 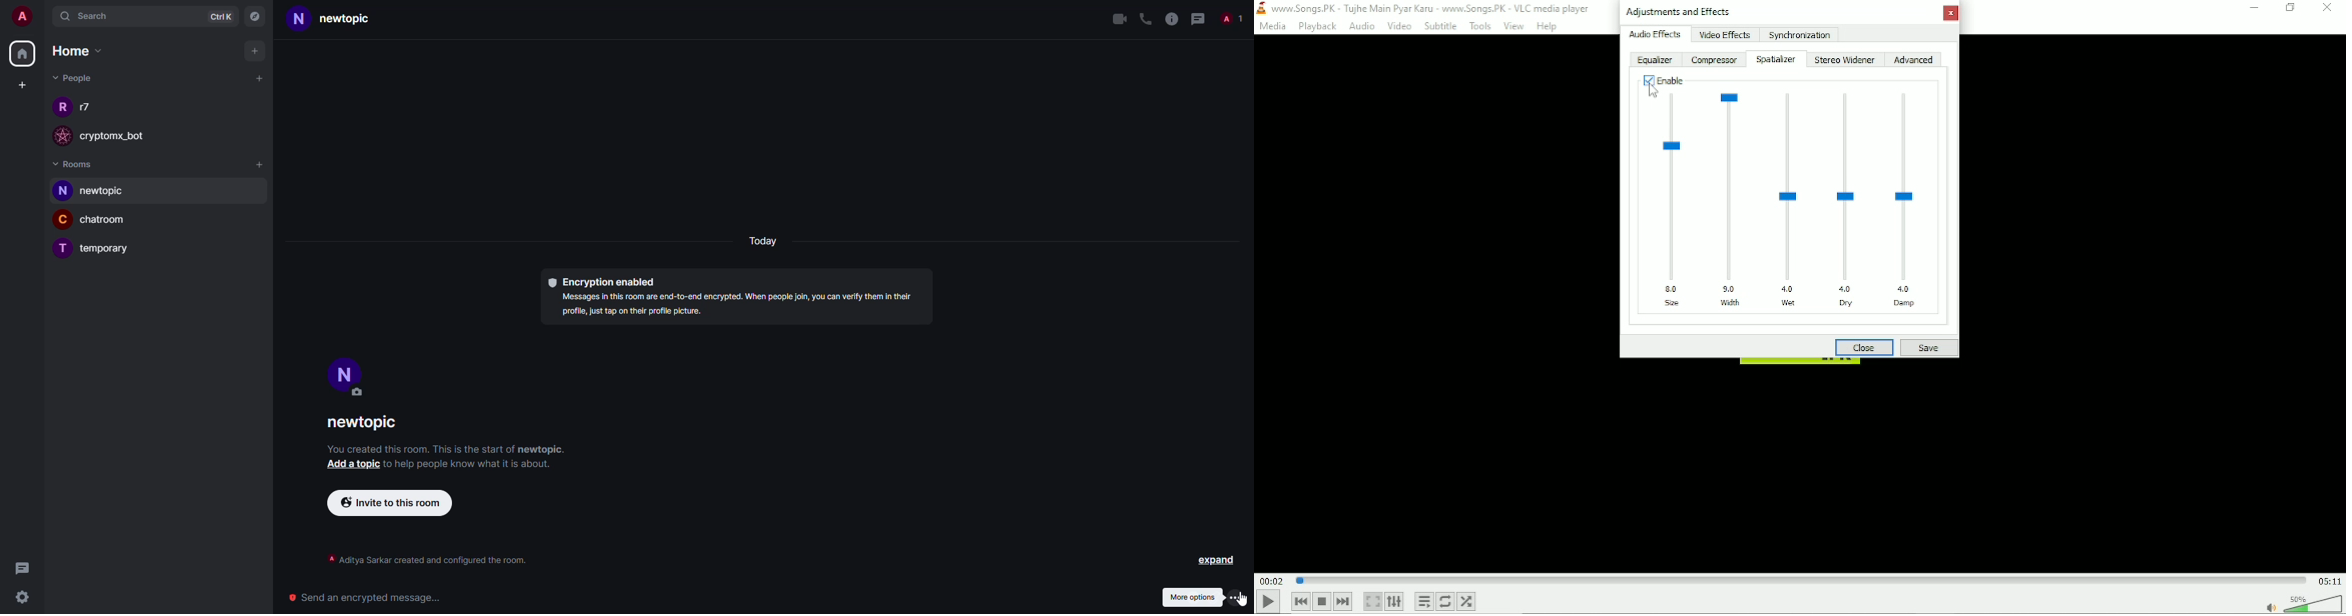 I want to click on room, so click(x=356, y=20).